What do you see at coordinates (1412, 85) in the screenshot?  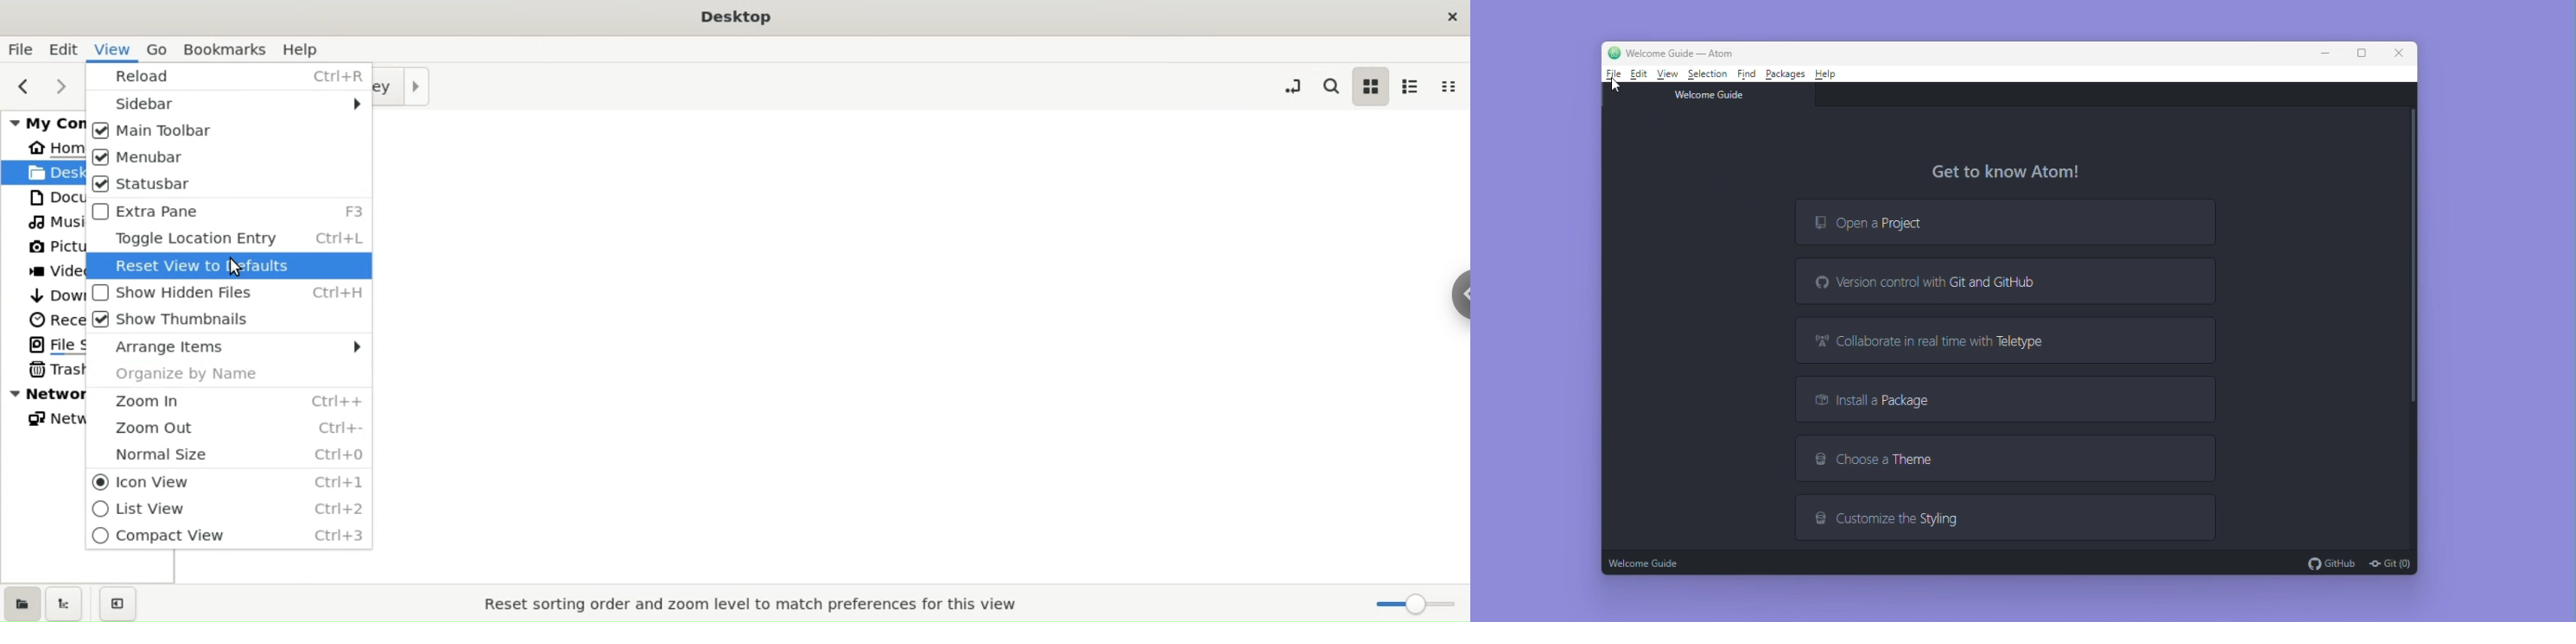 I see `list view` at bounding box center [1412, 85].